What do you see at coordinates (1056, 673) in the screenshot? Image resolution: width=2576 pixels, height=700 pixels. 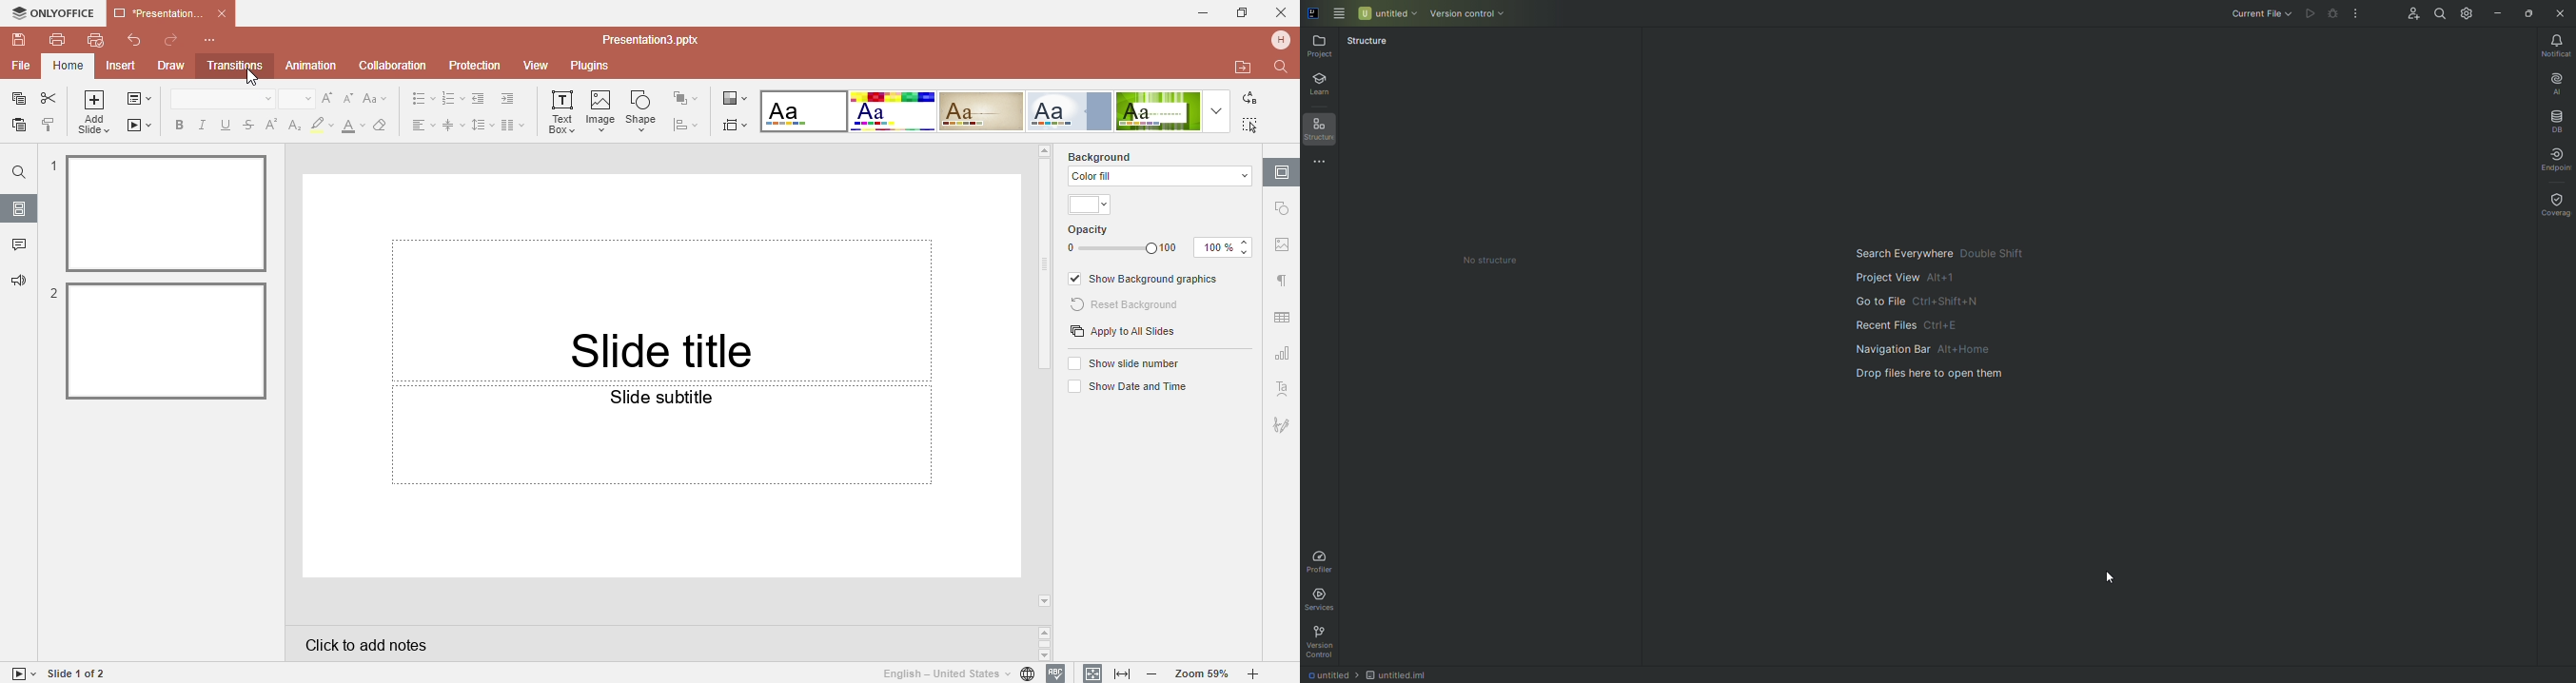 I see `Spell checking` at bounding box center [1056, 673].